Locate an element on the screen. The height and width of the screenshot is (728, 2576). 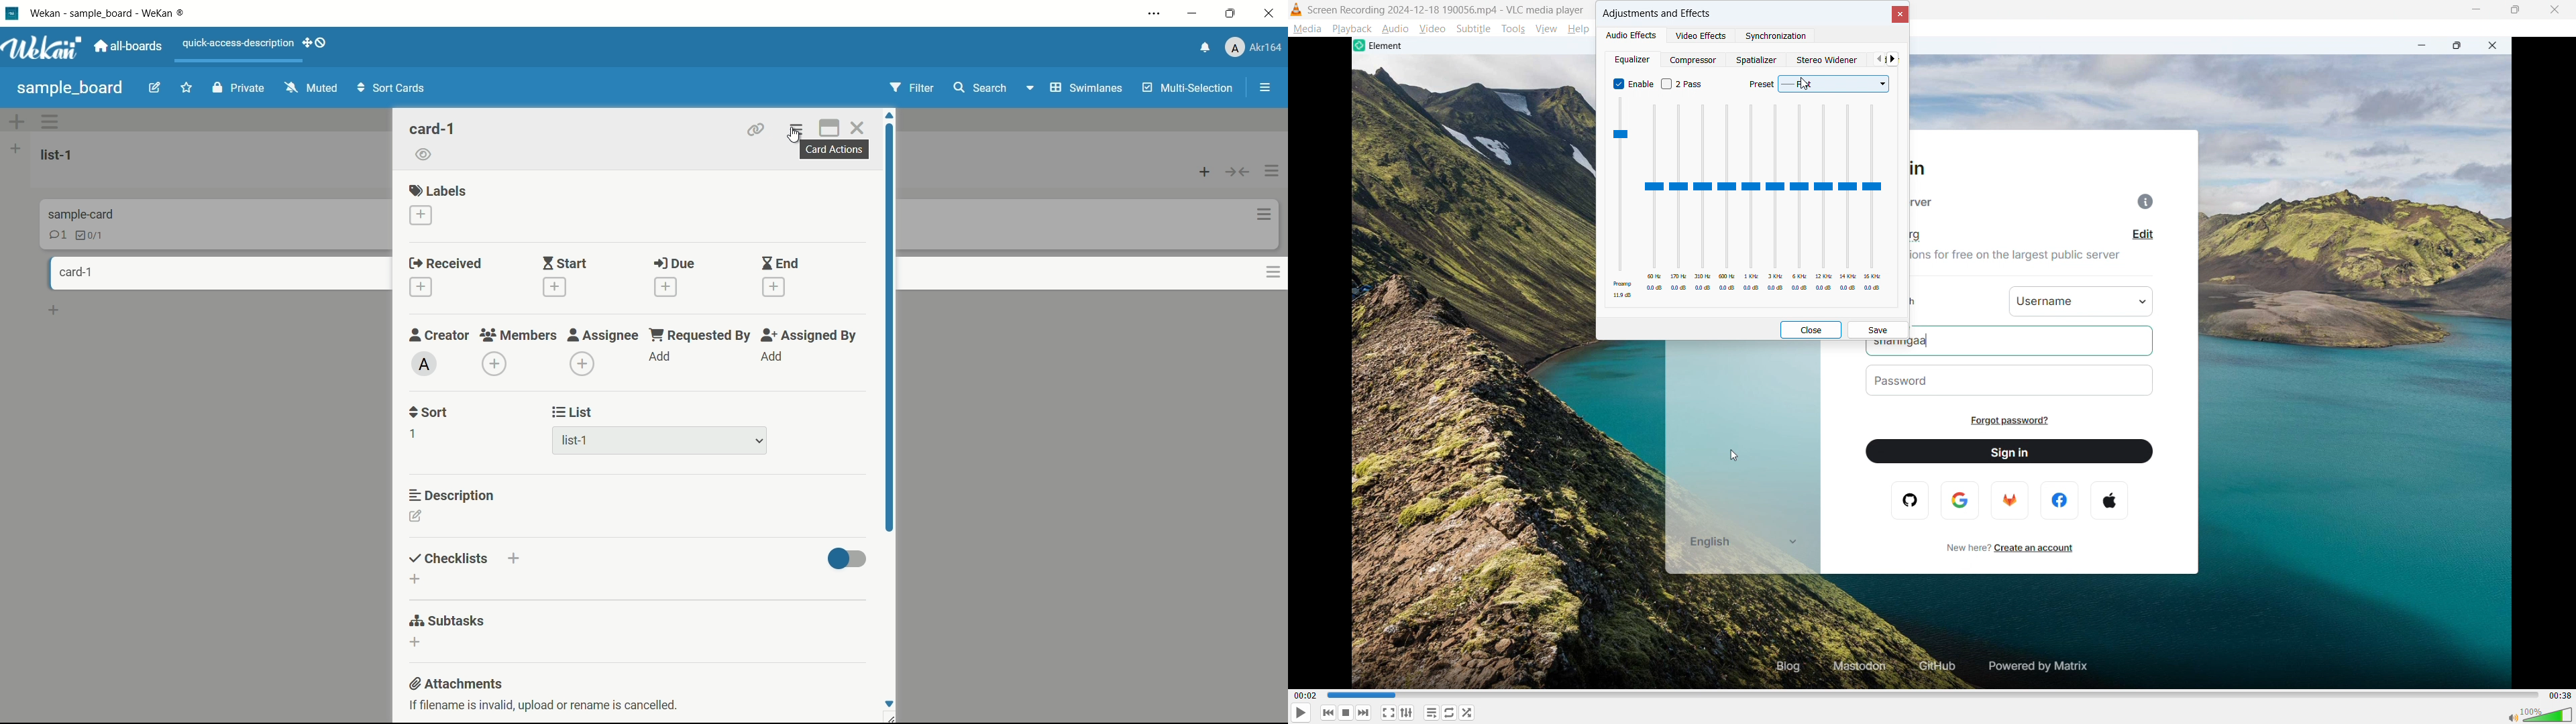
add checklist is located at coordinates (415, 579).